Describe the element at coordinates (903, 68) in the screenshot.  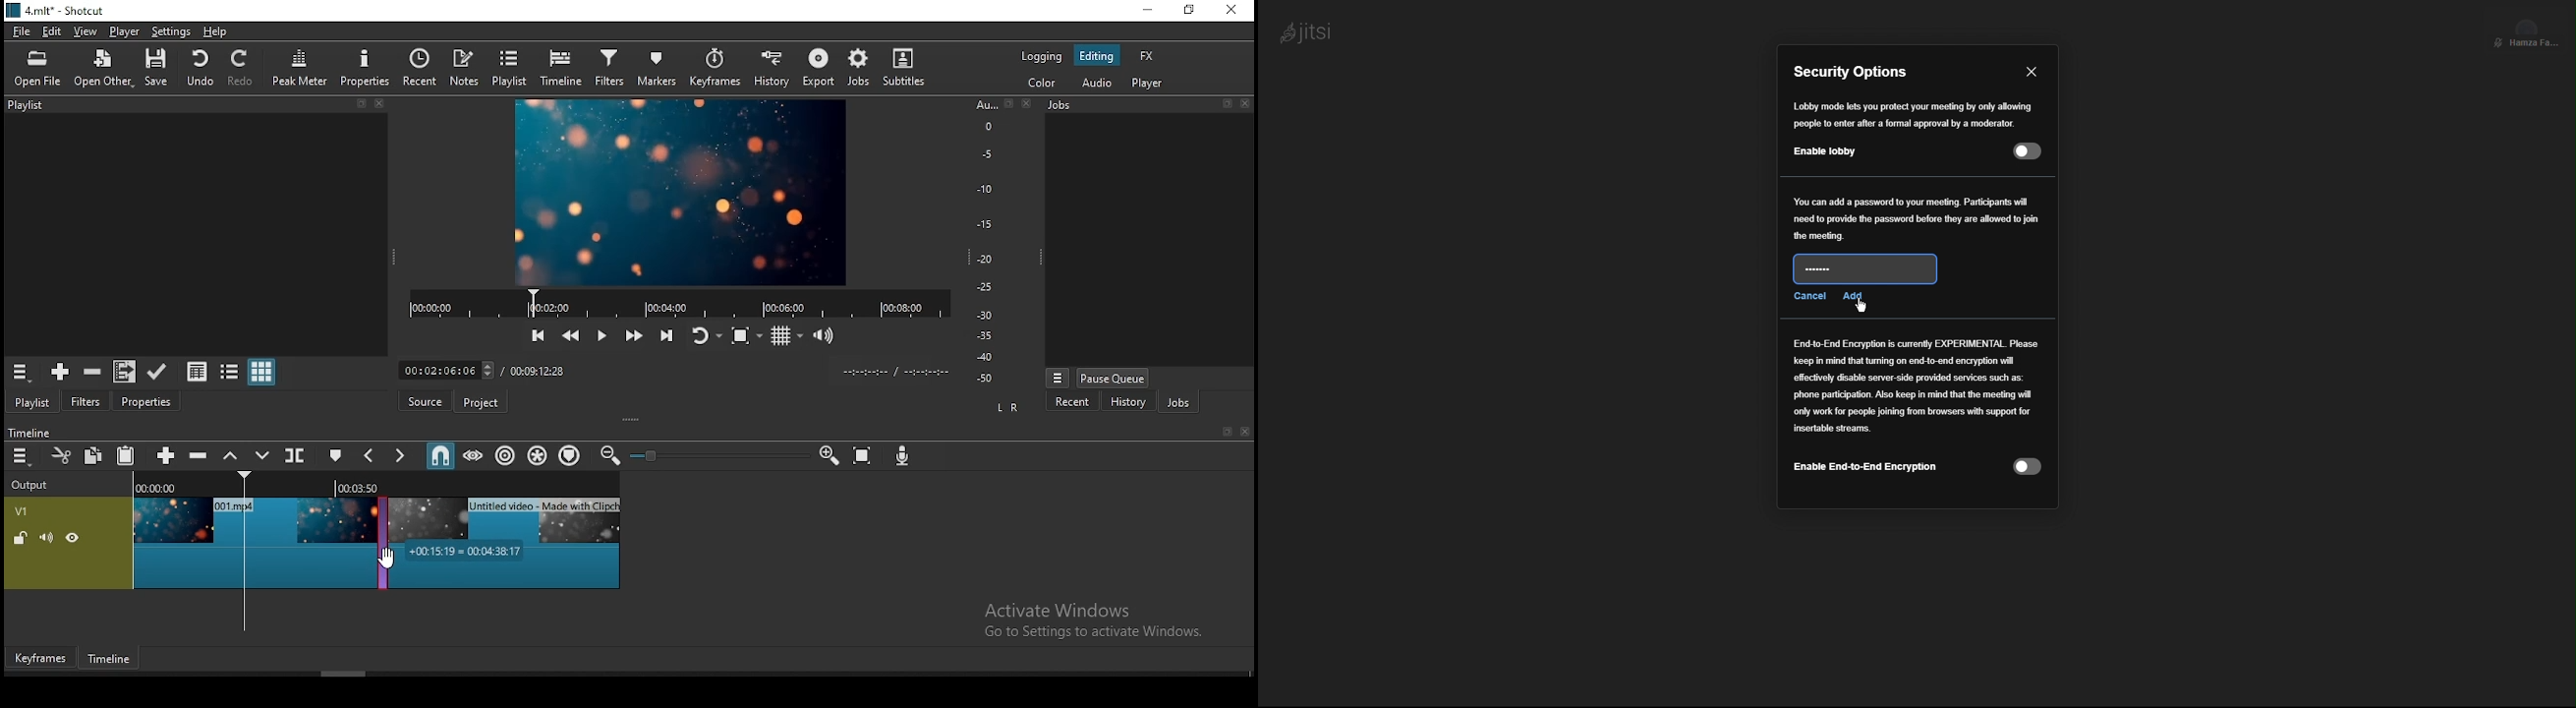
I see `subtitles` at that location.